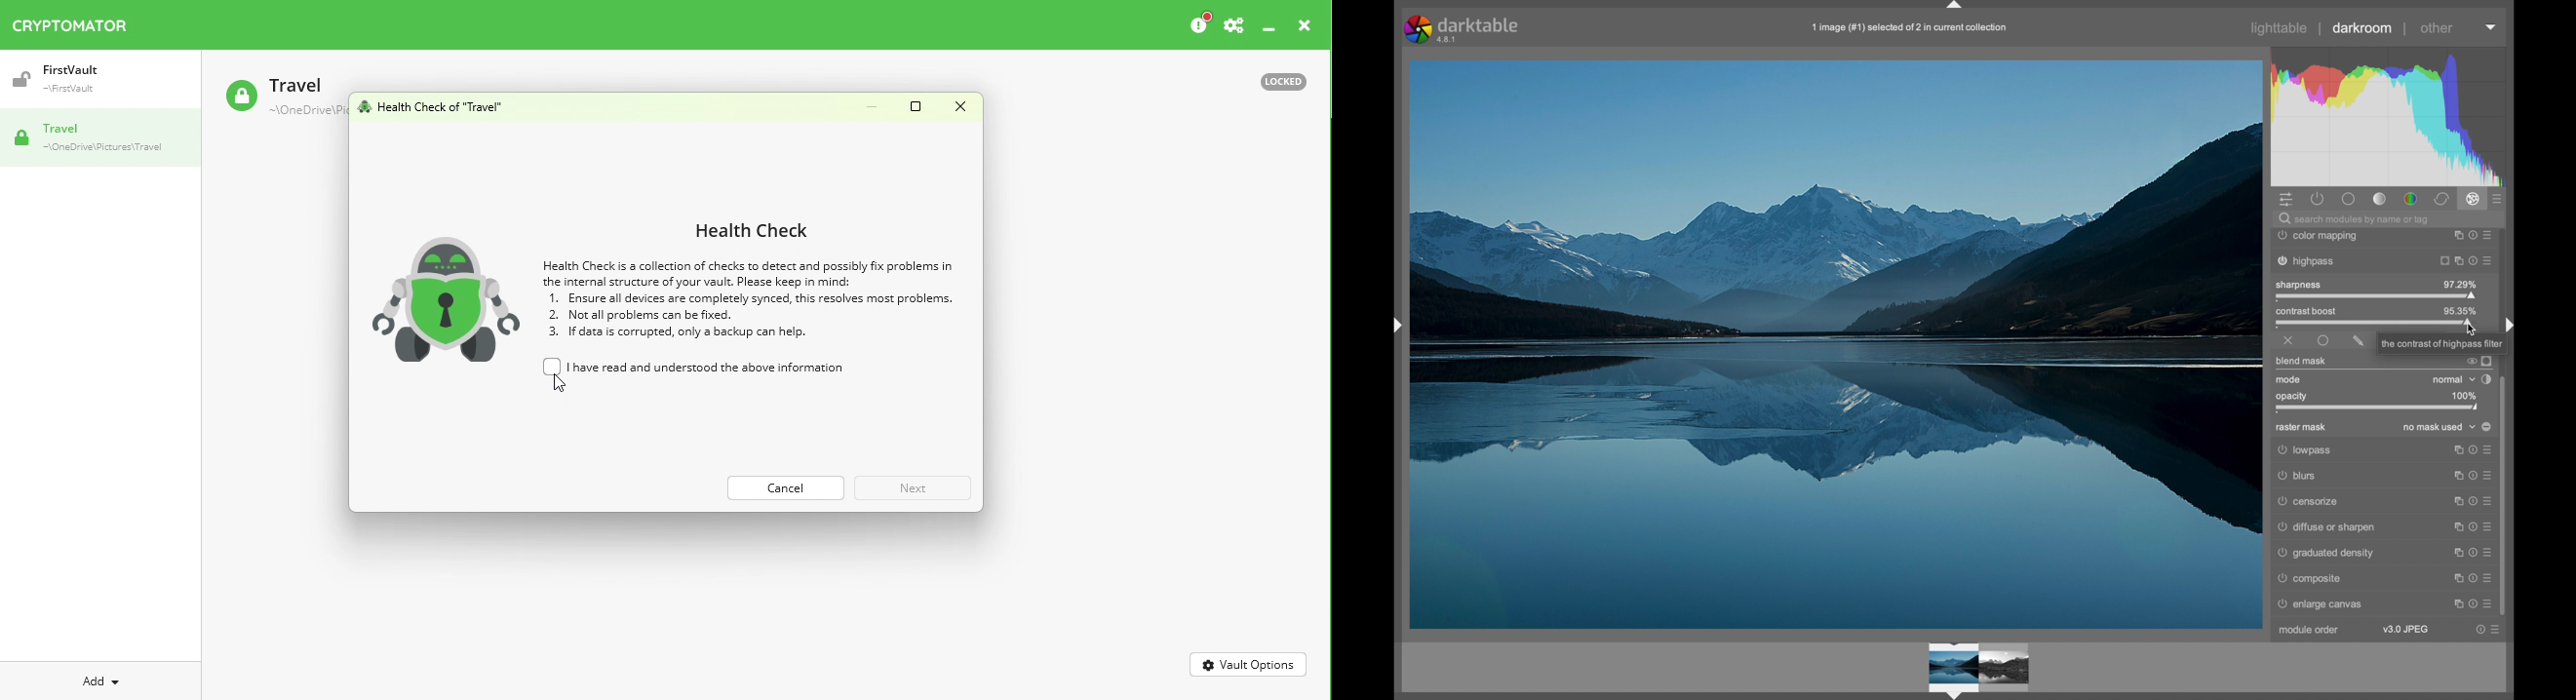 The width and height of the screenshot is (2576, 700). What do you see at coordinates (2381, 199) in the screenshot?
I see `tone` at bounding box center [2381, 199].